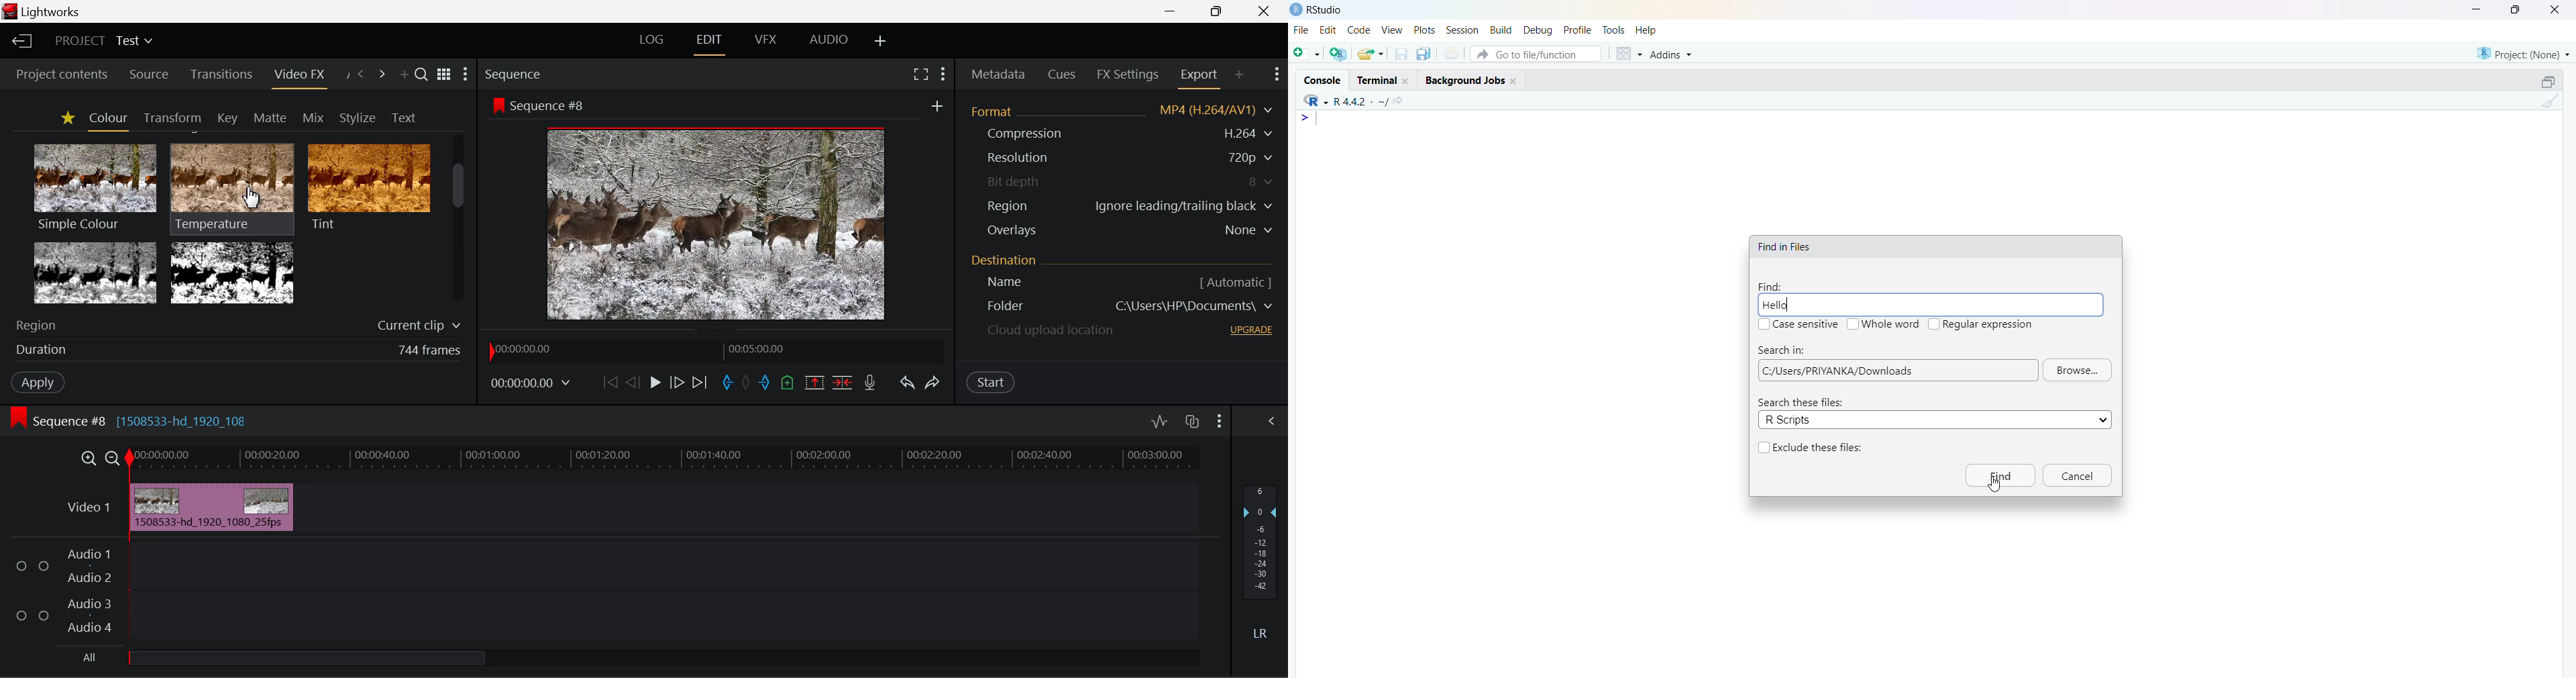  I want to click on Show Settings, so click(1277, 77).